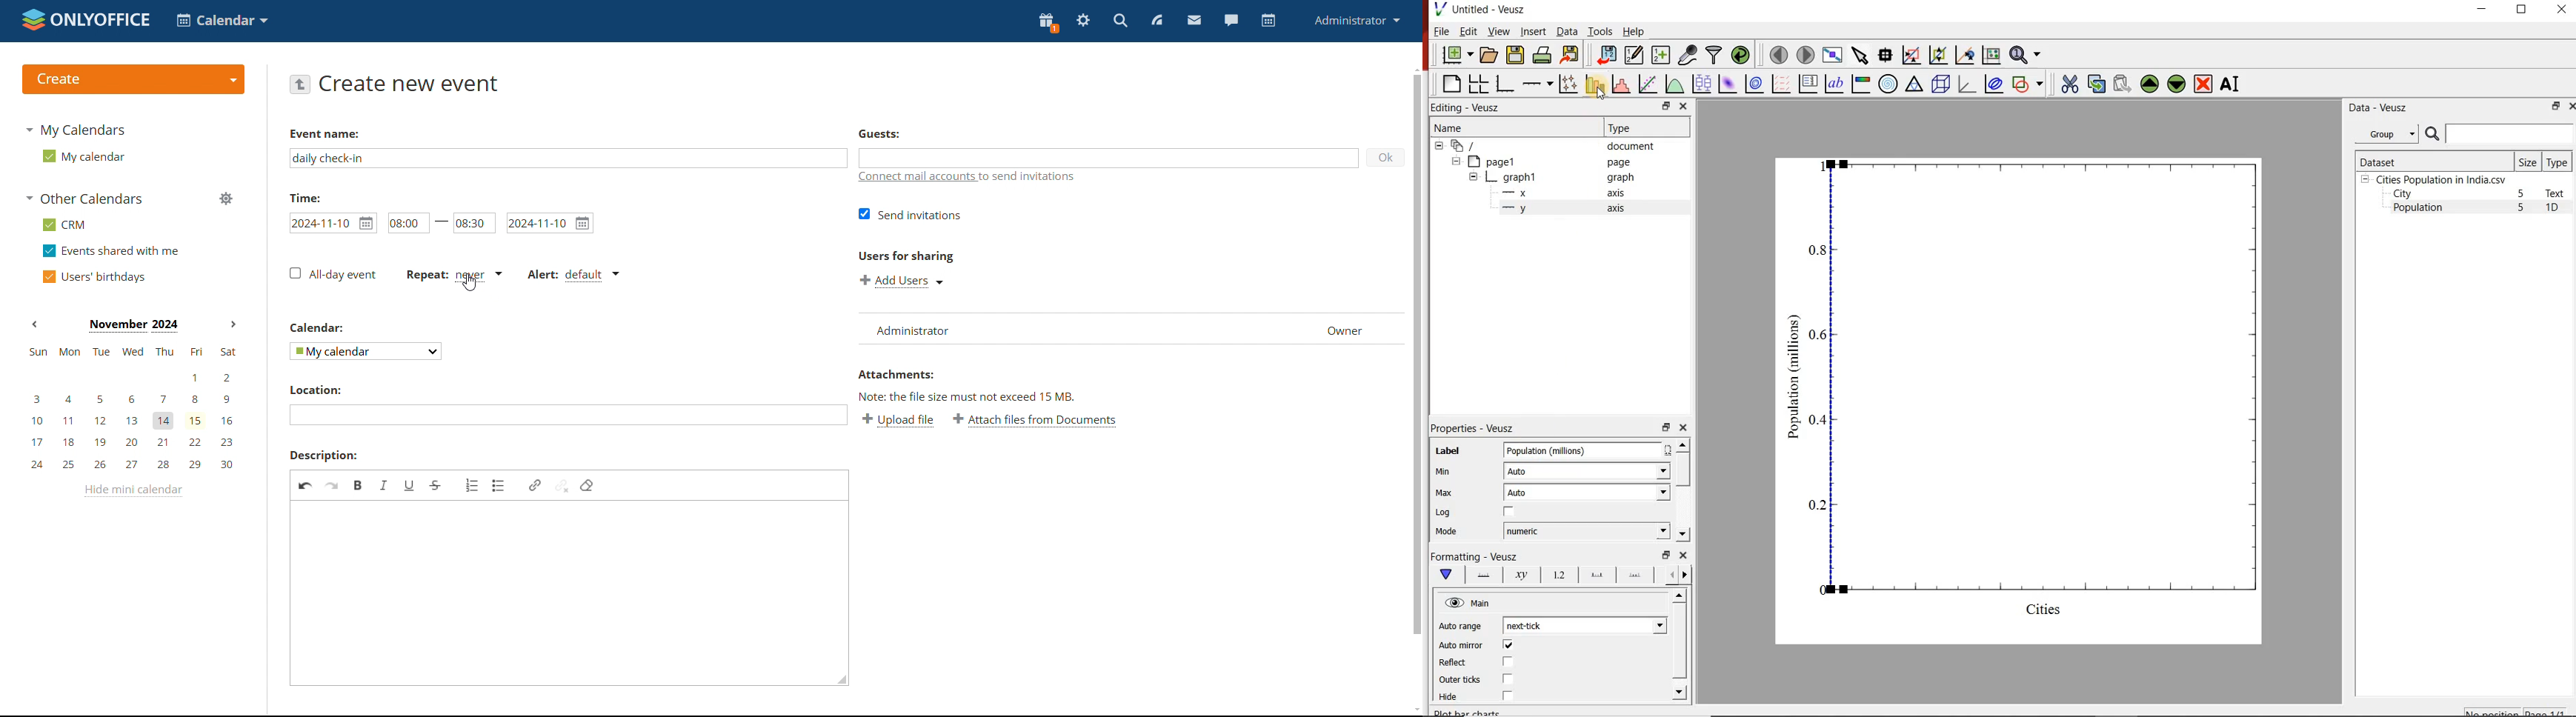 The image size is (2576, 728). Describe the element at coordinates (1541, 56) in the screenshot. I see `print the document` at that location.